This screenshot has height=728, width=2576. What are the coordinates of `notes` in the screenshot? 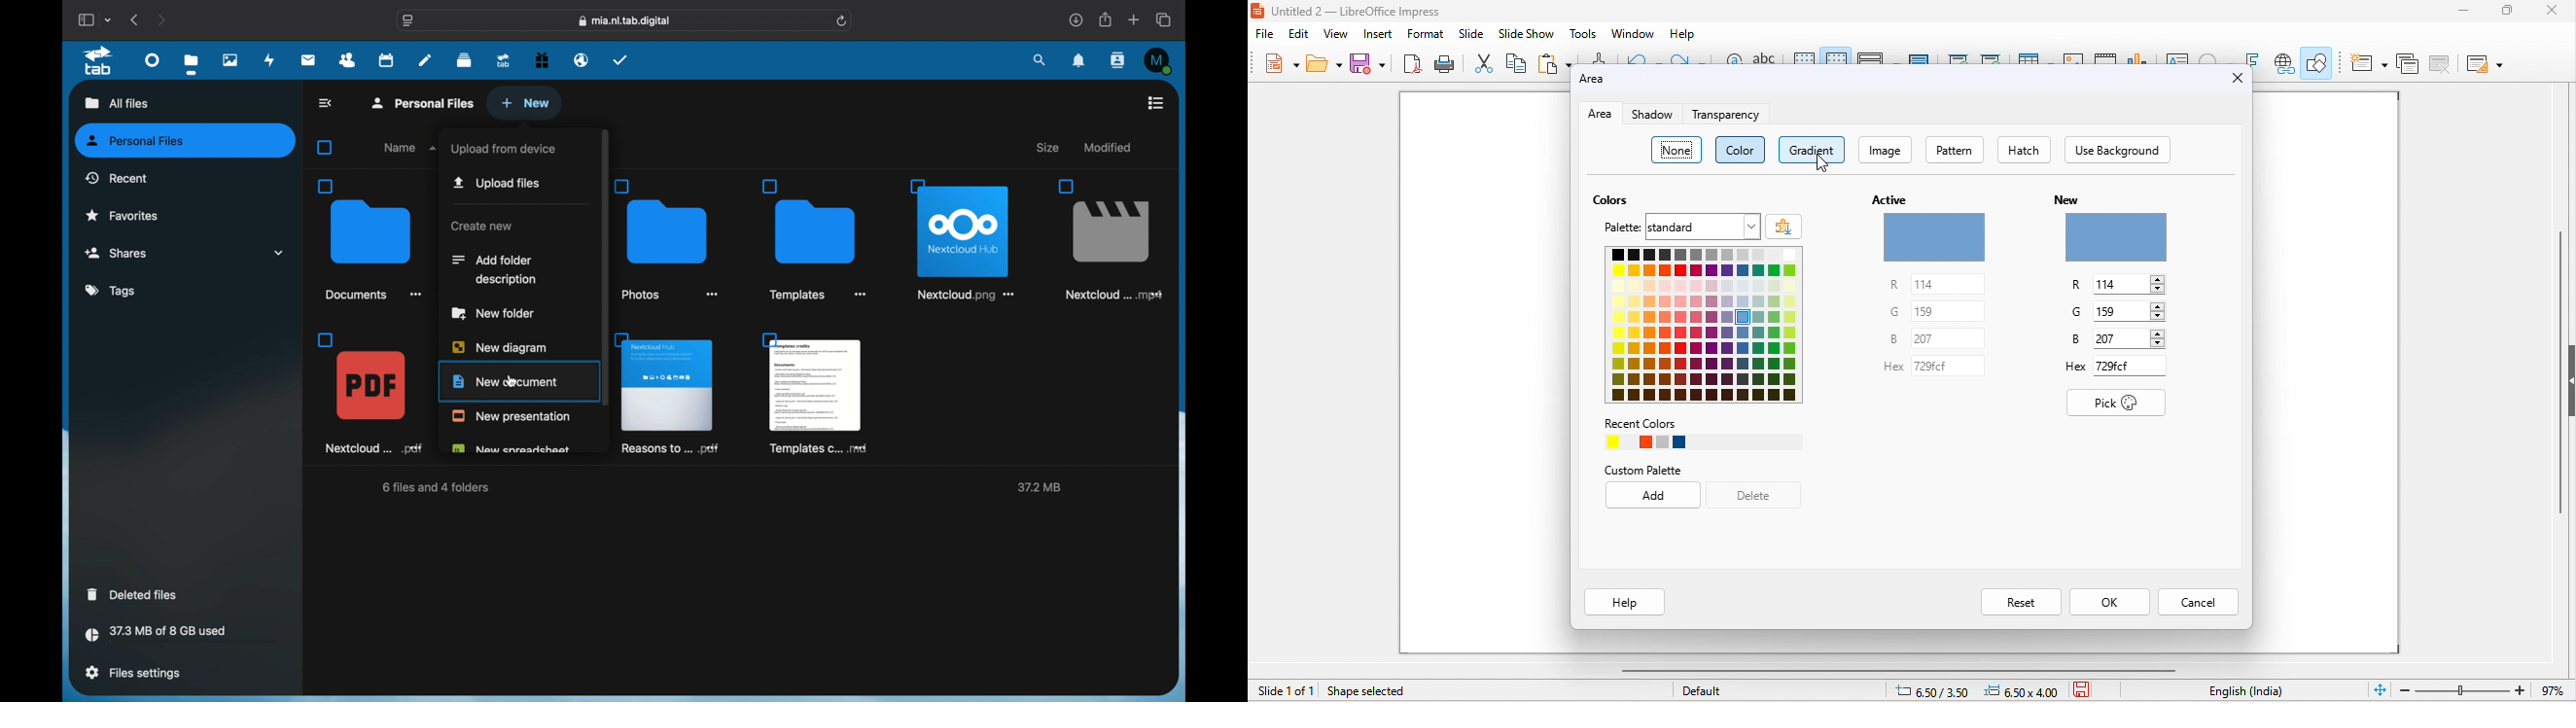 It's located at (425, 59).